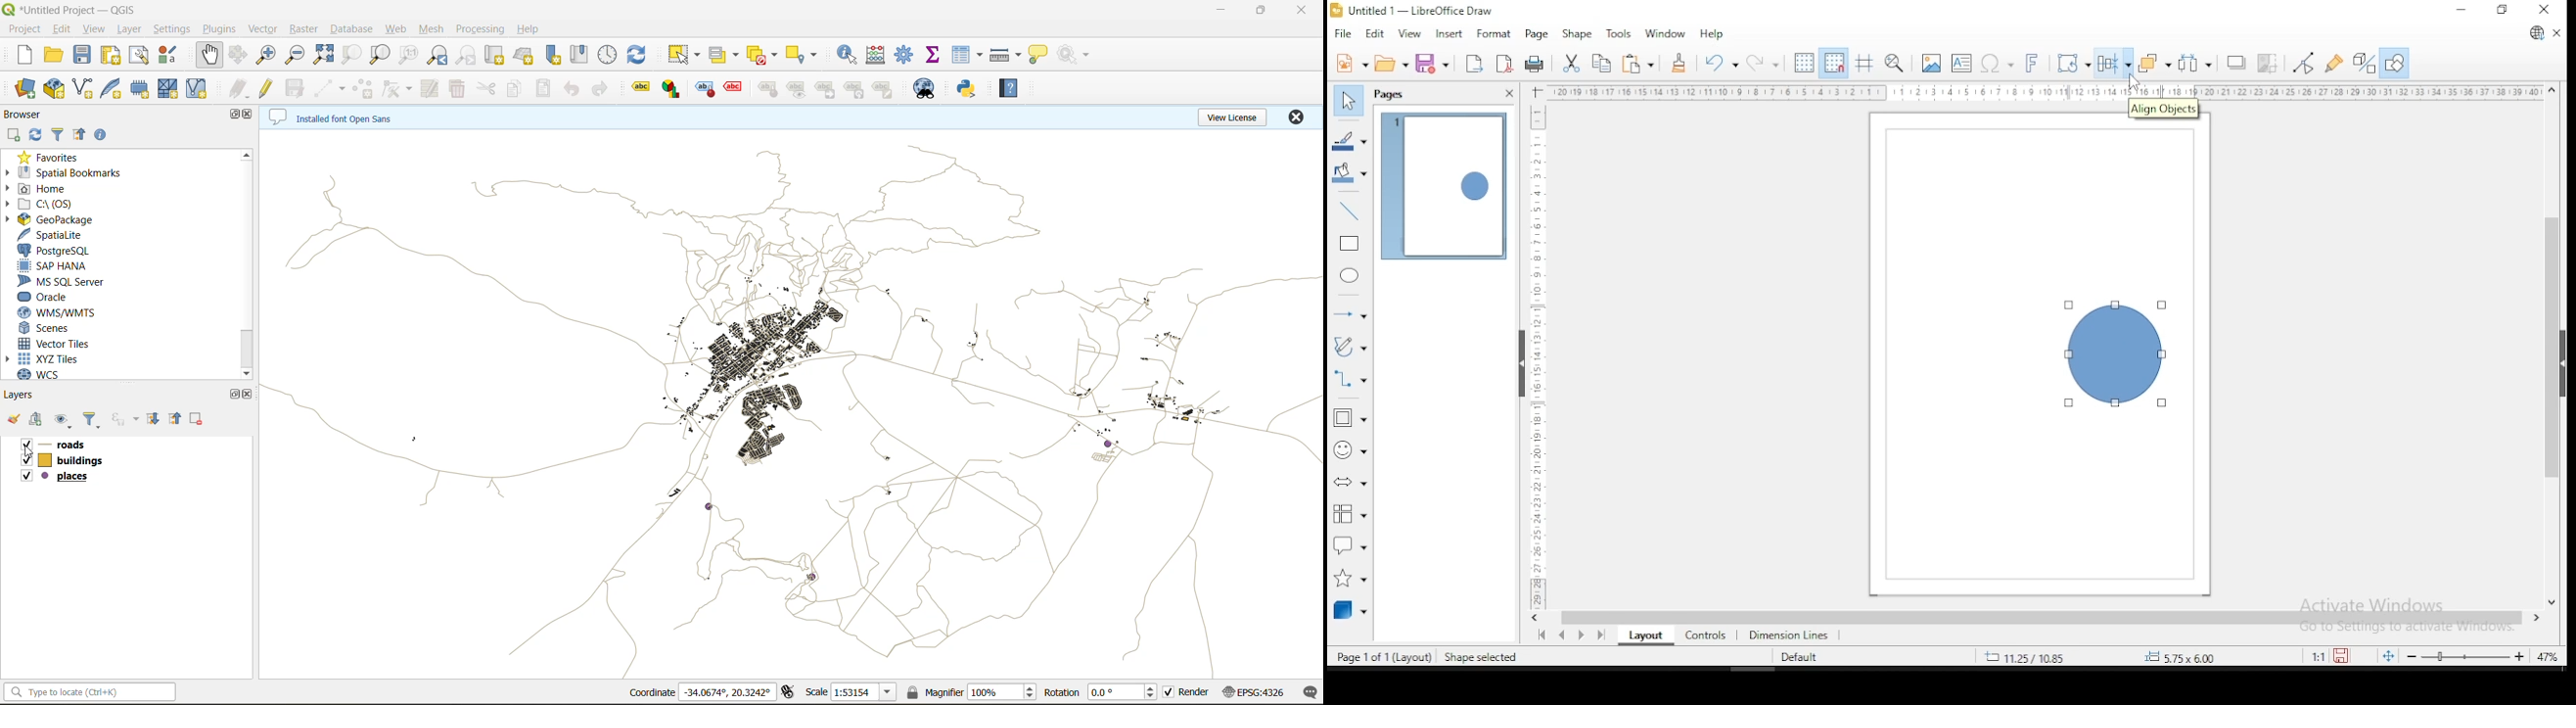 This screenshot has width=2576, height=728. I want to click on filter, so click(60, 134).